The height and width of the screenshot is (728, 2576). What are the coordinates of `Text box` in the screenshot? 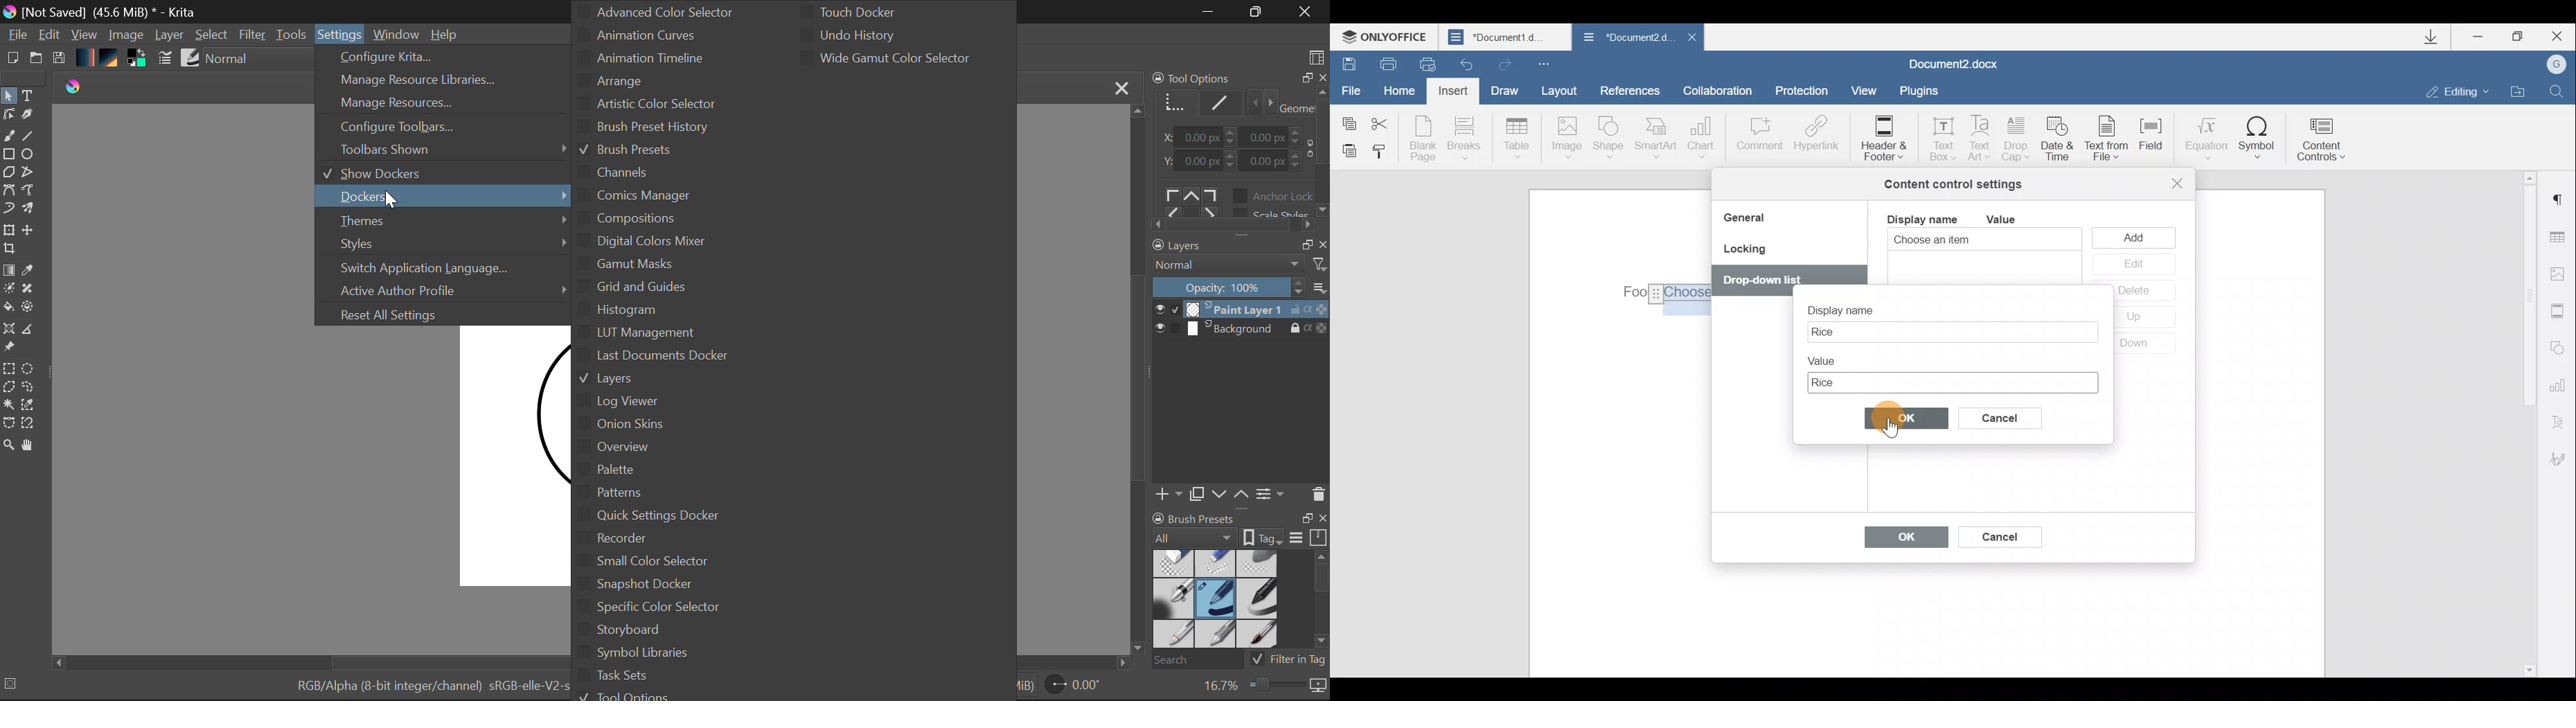 It's located at (1952, 380).